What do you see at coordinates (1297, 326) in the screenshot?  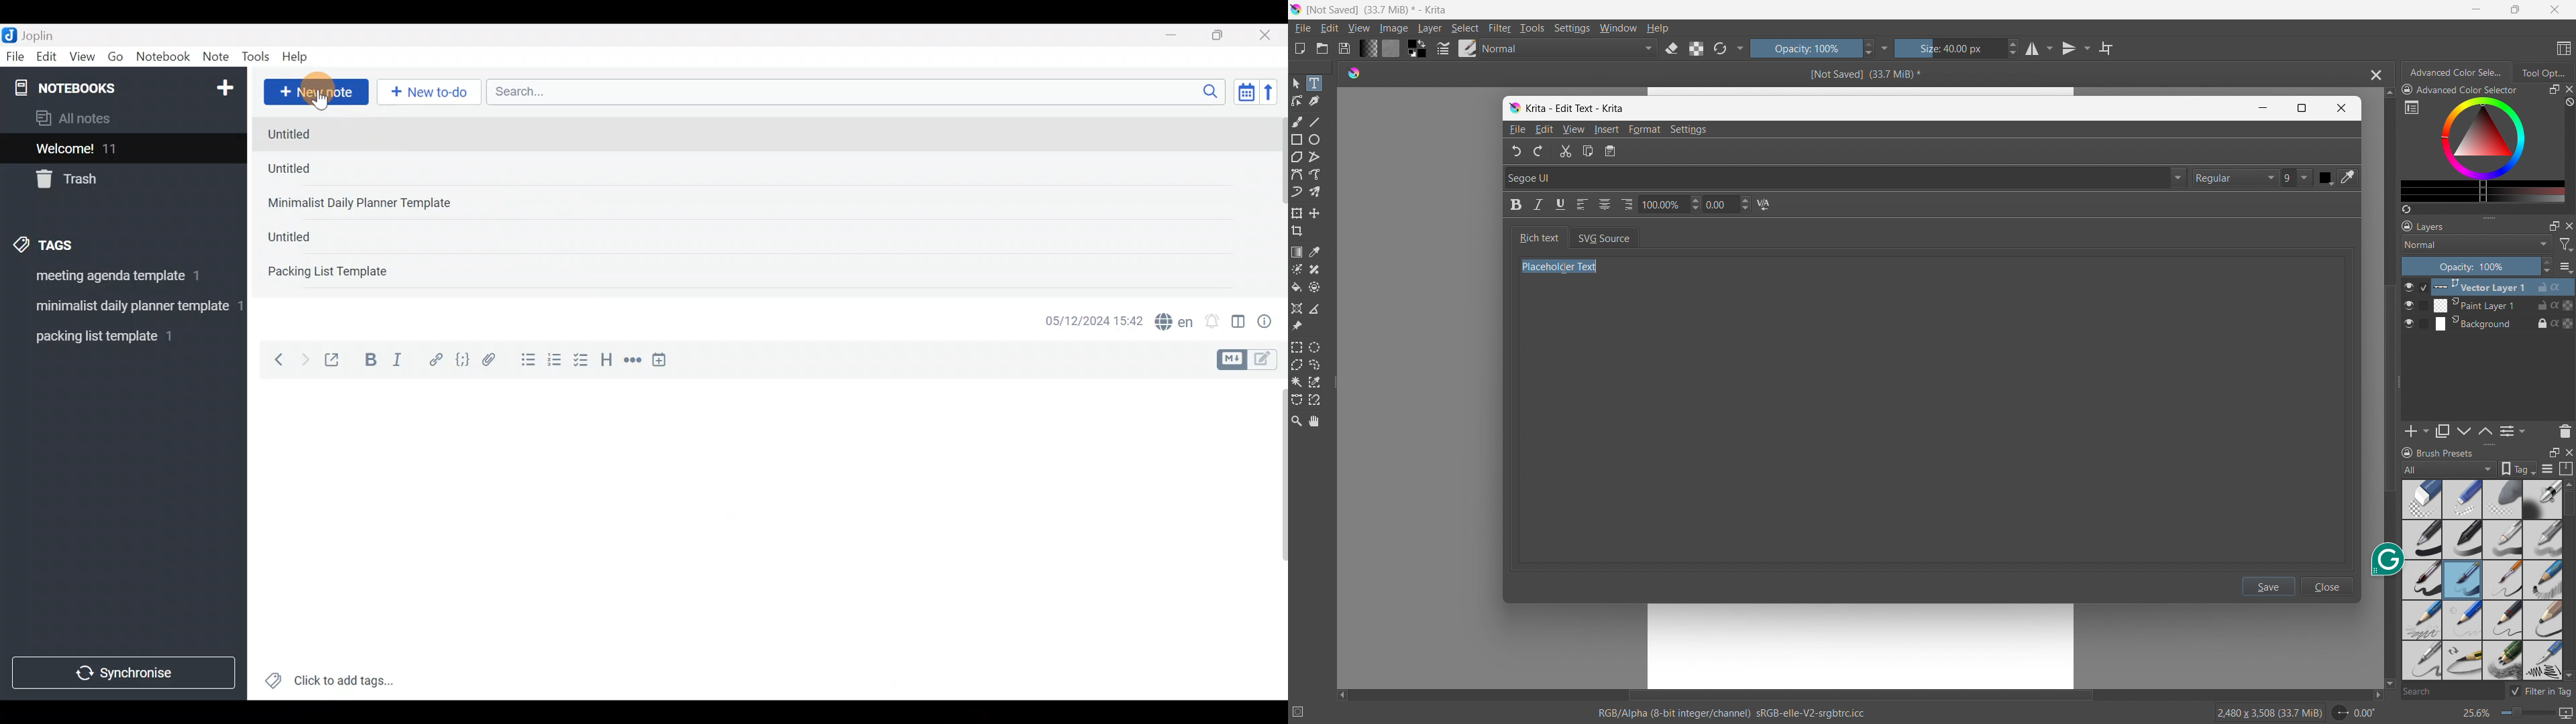 I see `reference images tool` at bounding box center [1297, 326].